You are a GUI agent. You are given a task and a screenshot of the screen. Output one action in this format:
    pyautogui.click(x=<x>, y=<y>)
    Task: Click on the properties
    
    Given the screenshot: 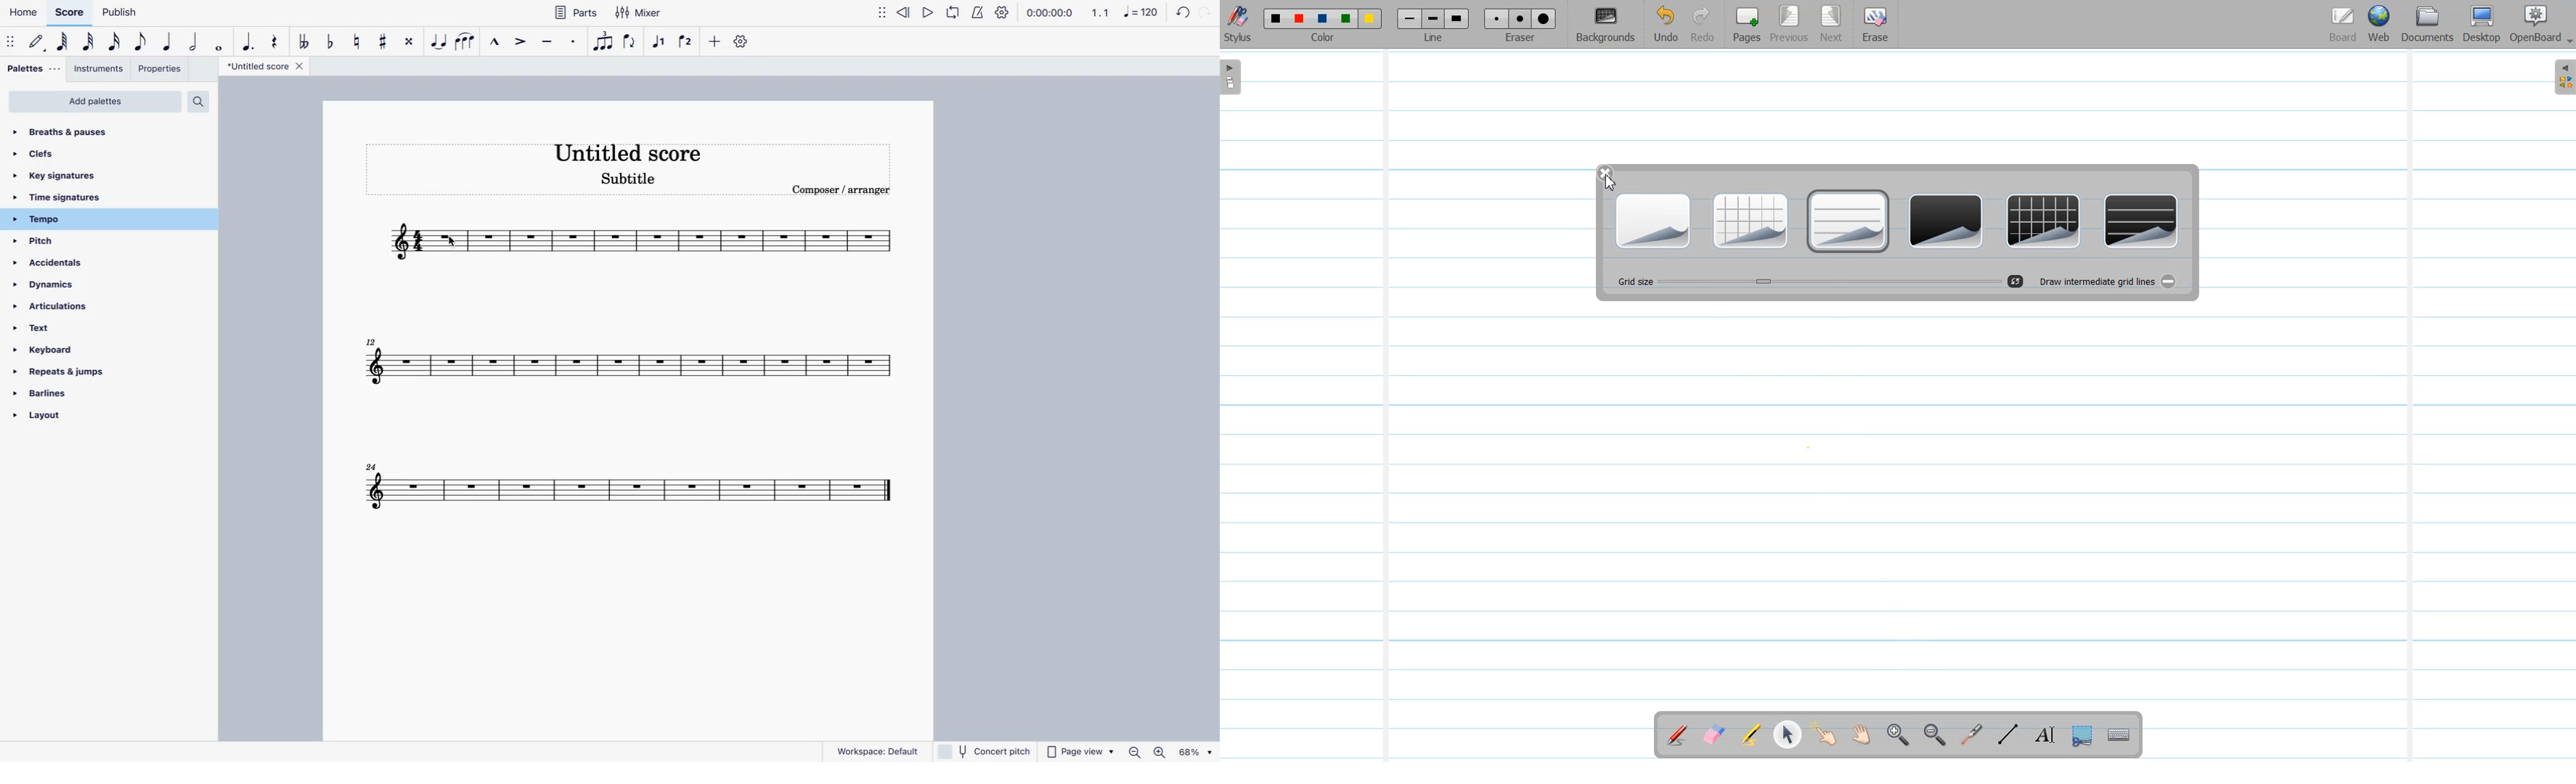 What is the action you would take?
    pyautogui.click(x=160, y=68)
    